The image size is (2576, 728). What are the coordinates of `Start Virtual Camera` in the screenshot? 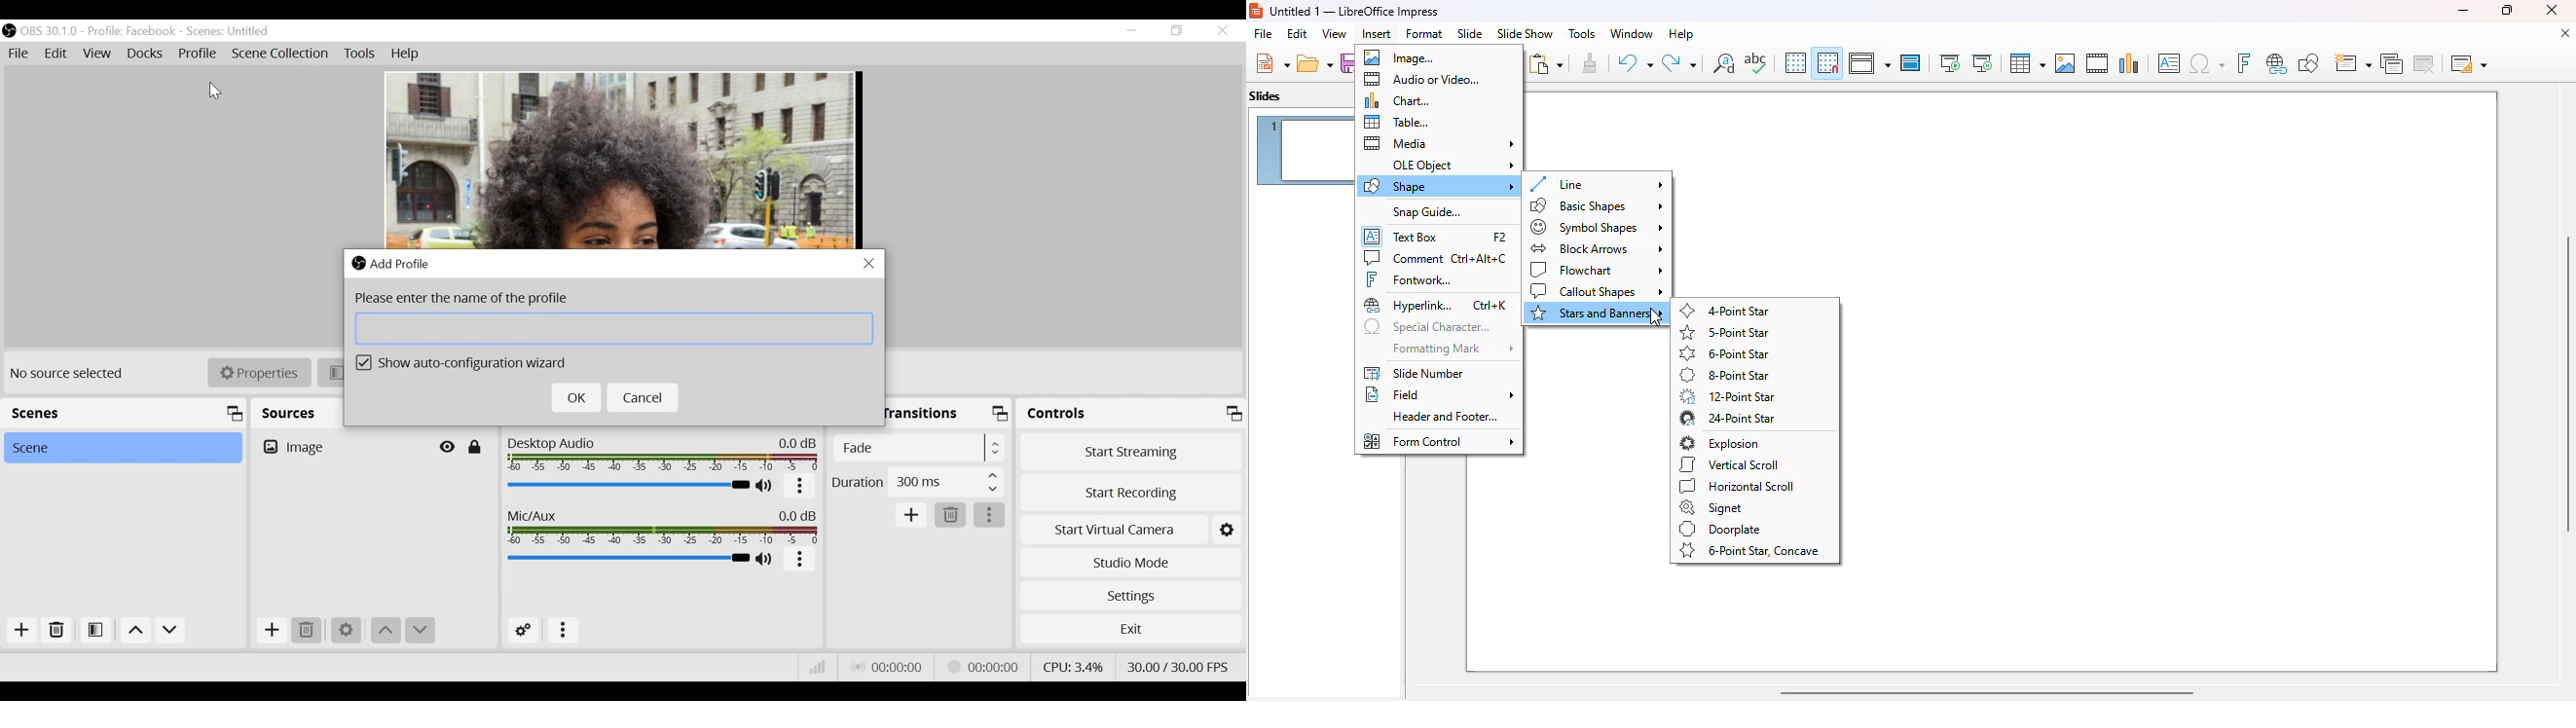 It's located at (1129, 528).